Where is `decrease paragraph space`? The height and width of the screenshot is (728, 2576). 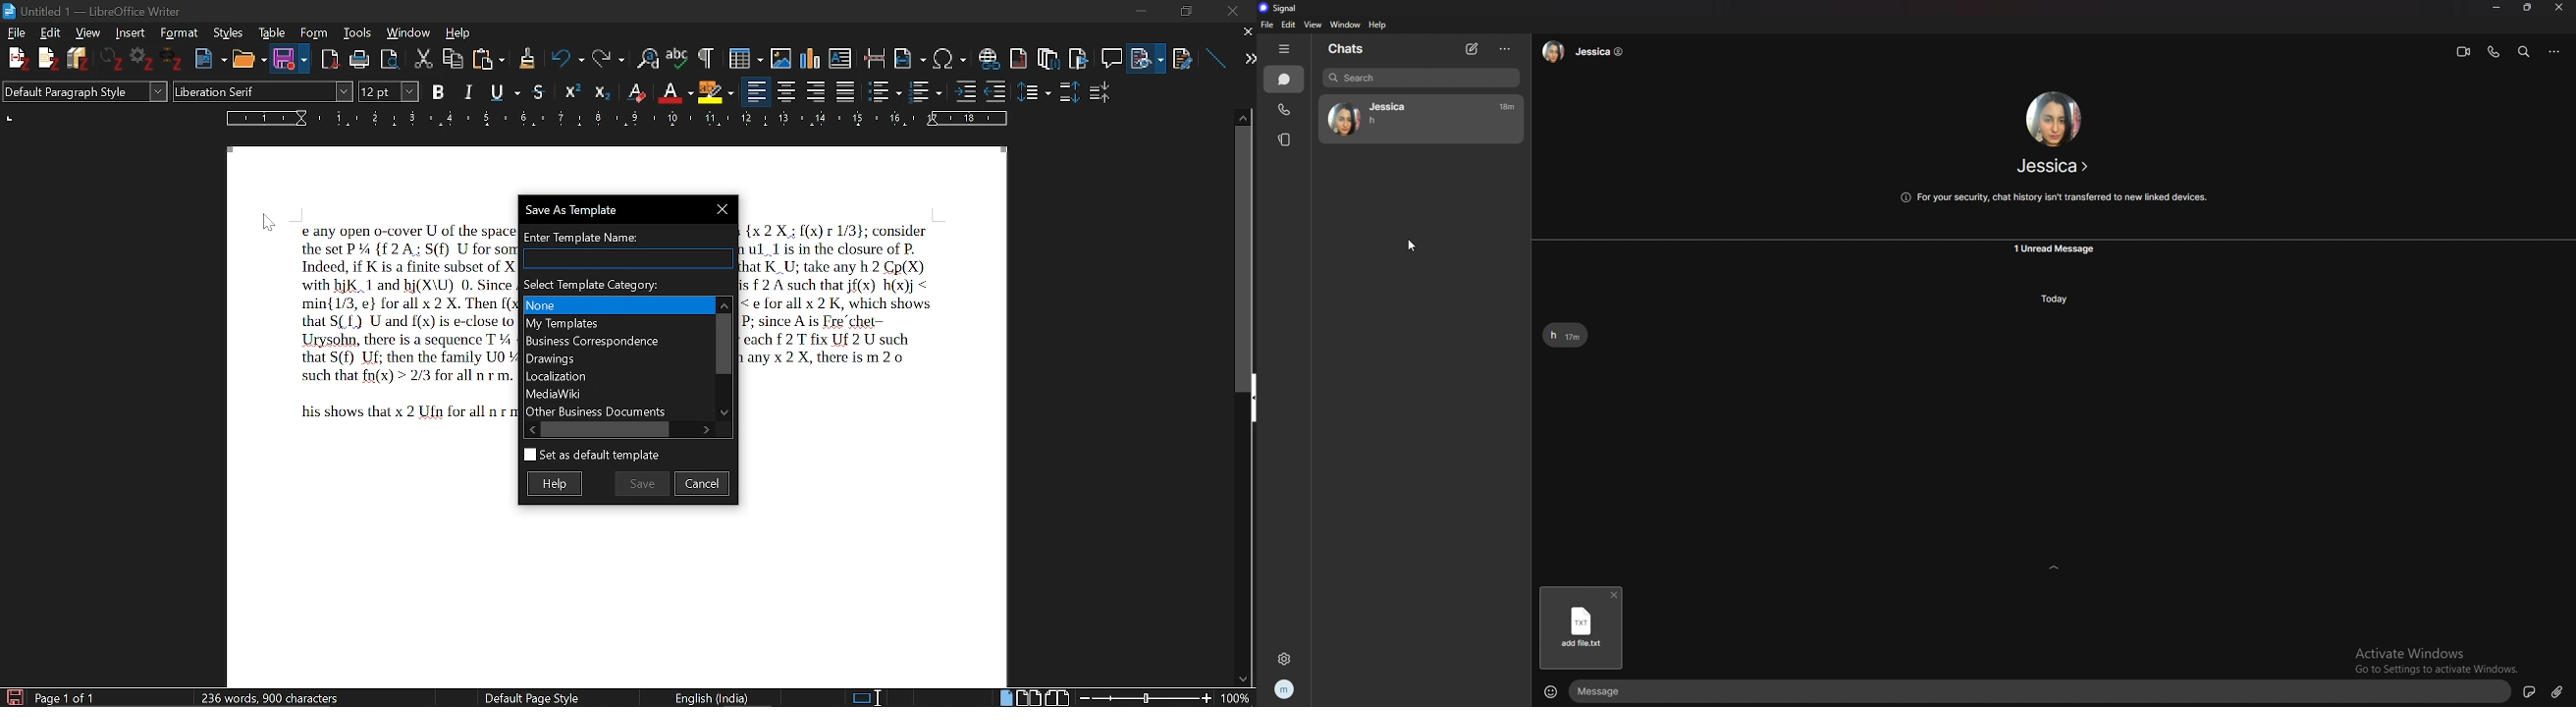 decrease paragraph space is located at coordinates (1100, 95).